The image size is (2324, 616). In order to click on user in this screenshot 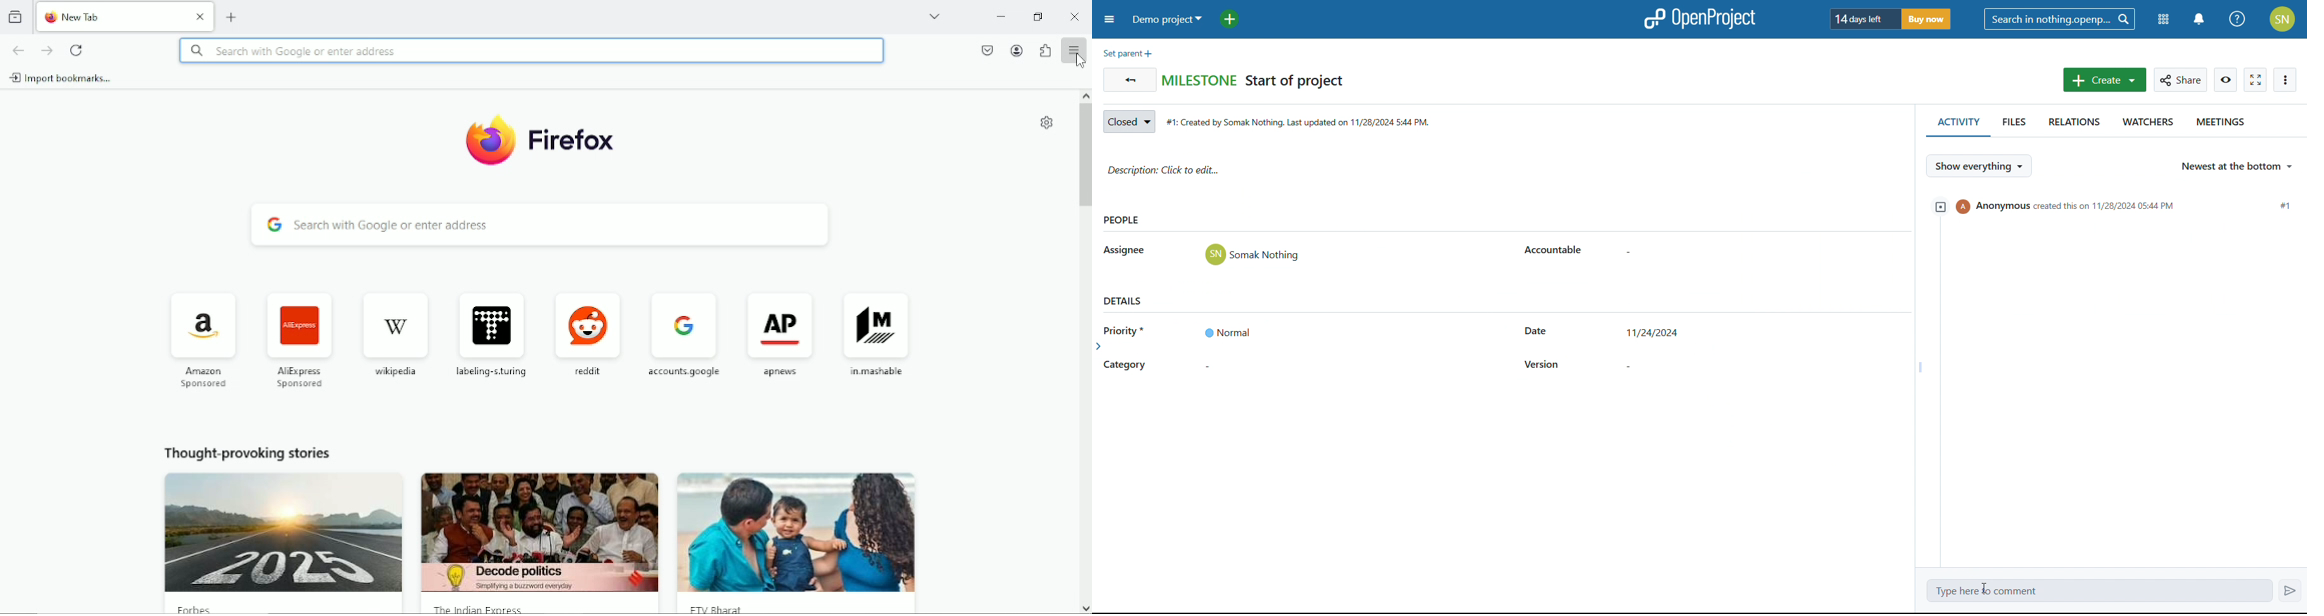, I will do `click(1253, 254)`.